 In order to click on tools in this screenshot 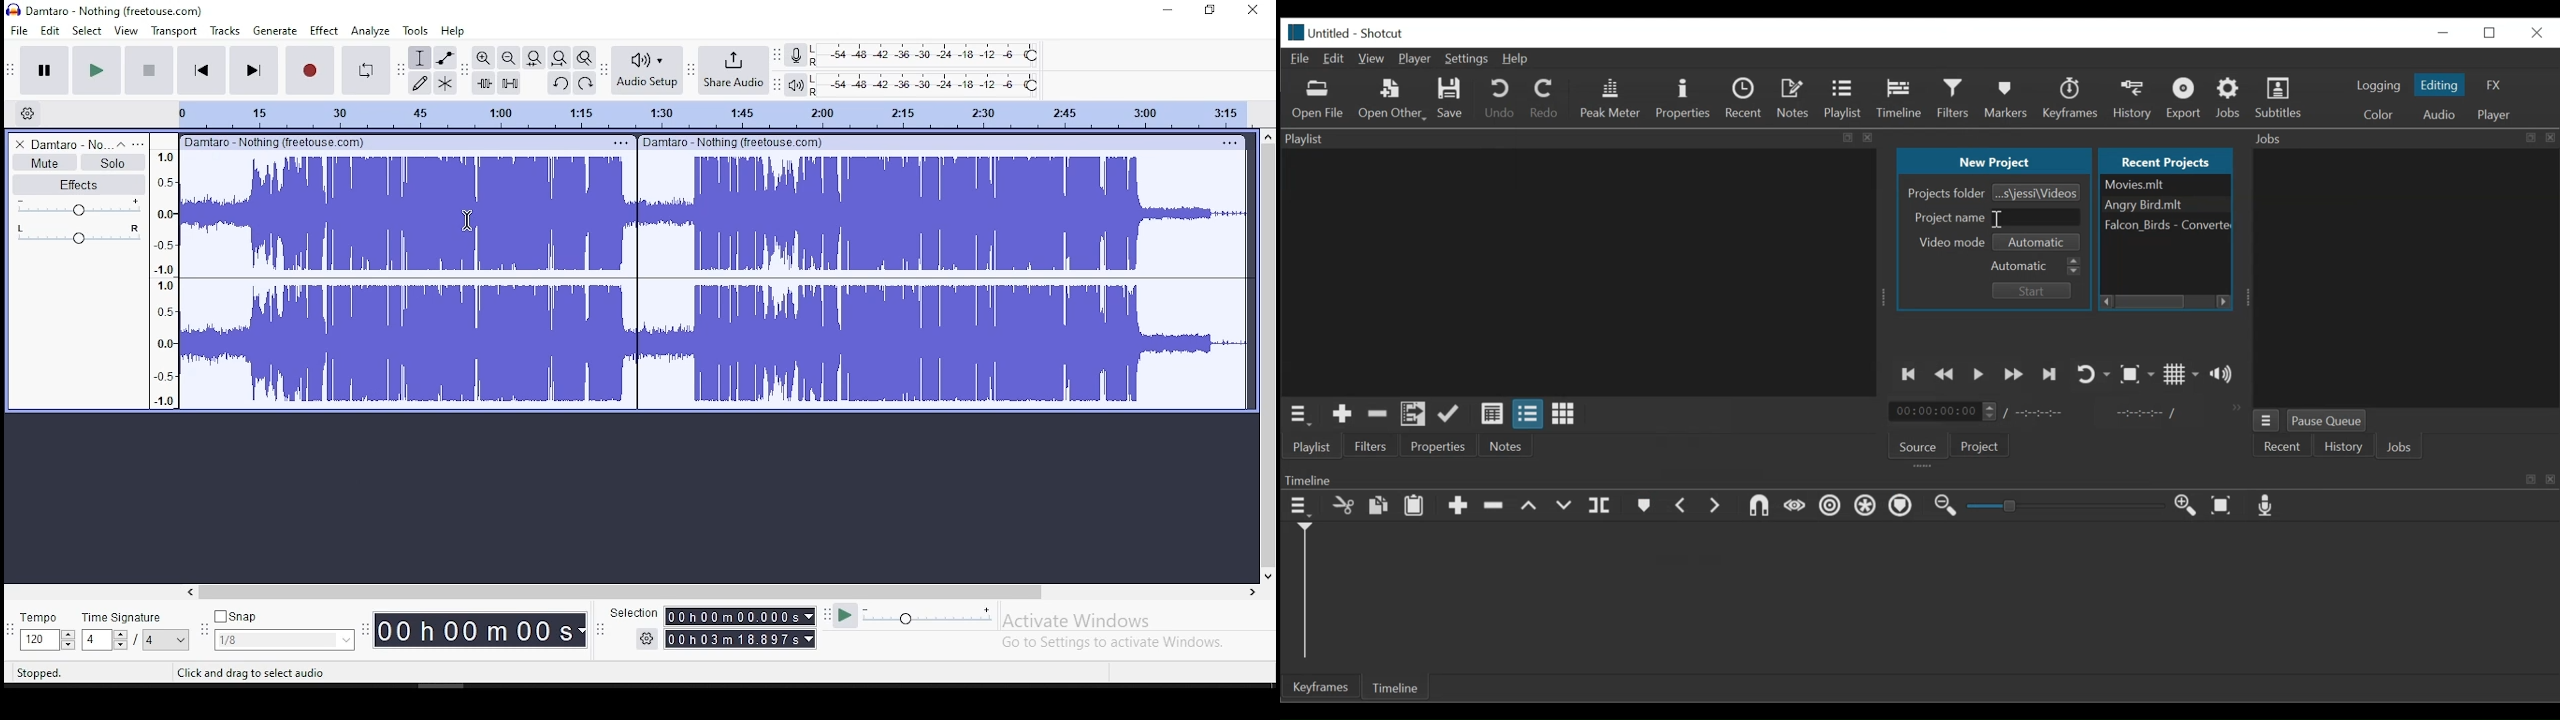, I will do `click(413, 30)`.